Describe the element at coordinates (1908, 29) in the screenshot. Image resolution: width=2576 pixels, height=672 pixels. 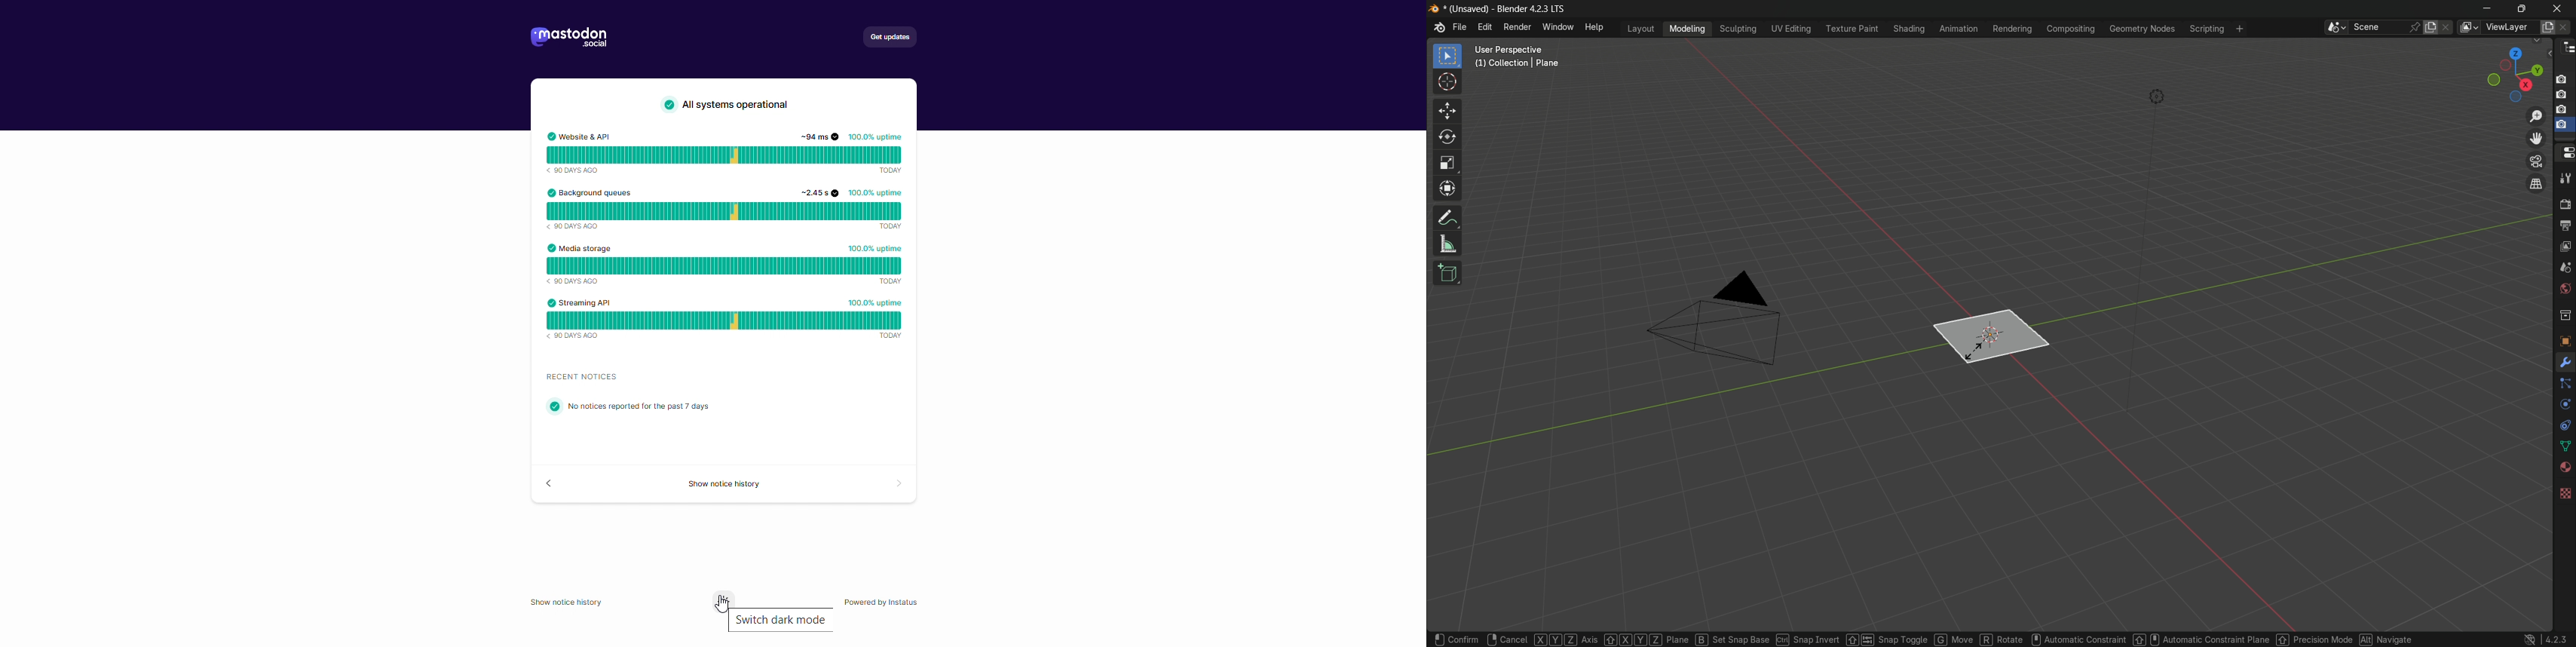
I see `shading` at that location.